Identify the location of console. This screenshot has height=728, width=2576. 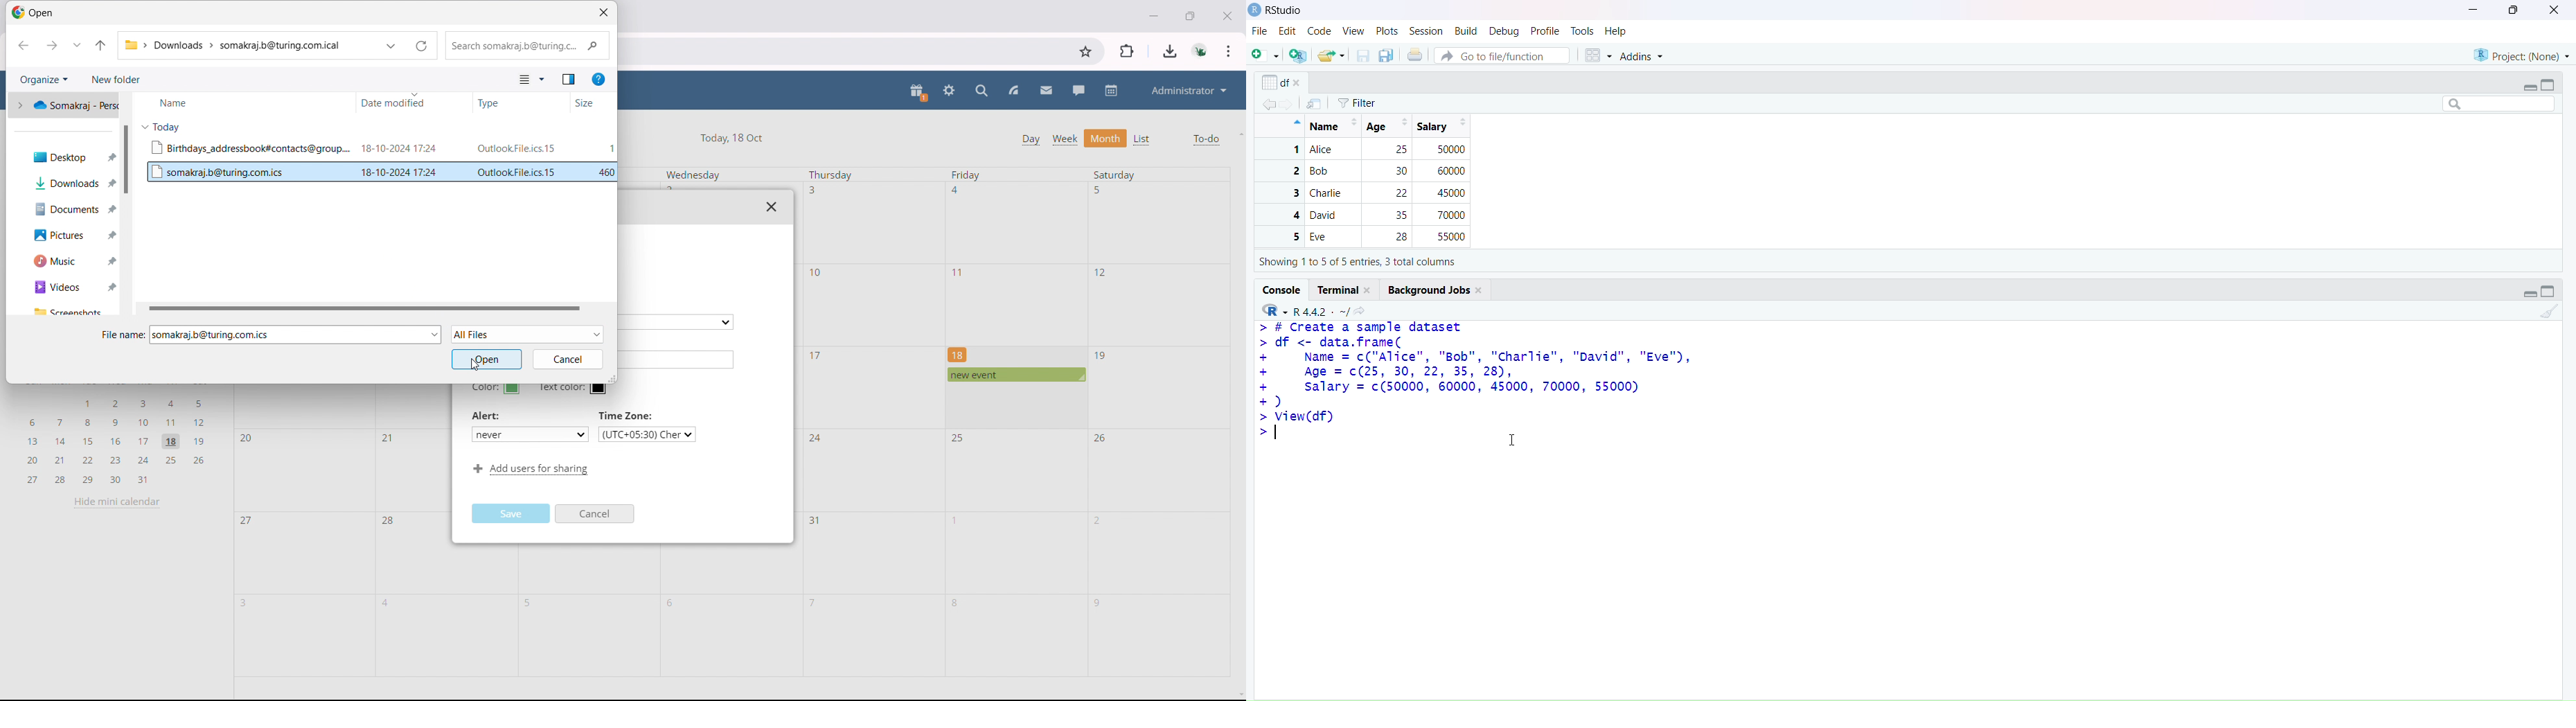
(1282, 290).